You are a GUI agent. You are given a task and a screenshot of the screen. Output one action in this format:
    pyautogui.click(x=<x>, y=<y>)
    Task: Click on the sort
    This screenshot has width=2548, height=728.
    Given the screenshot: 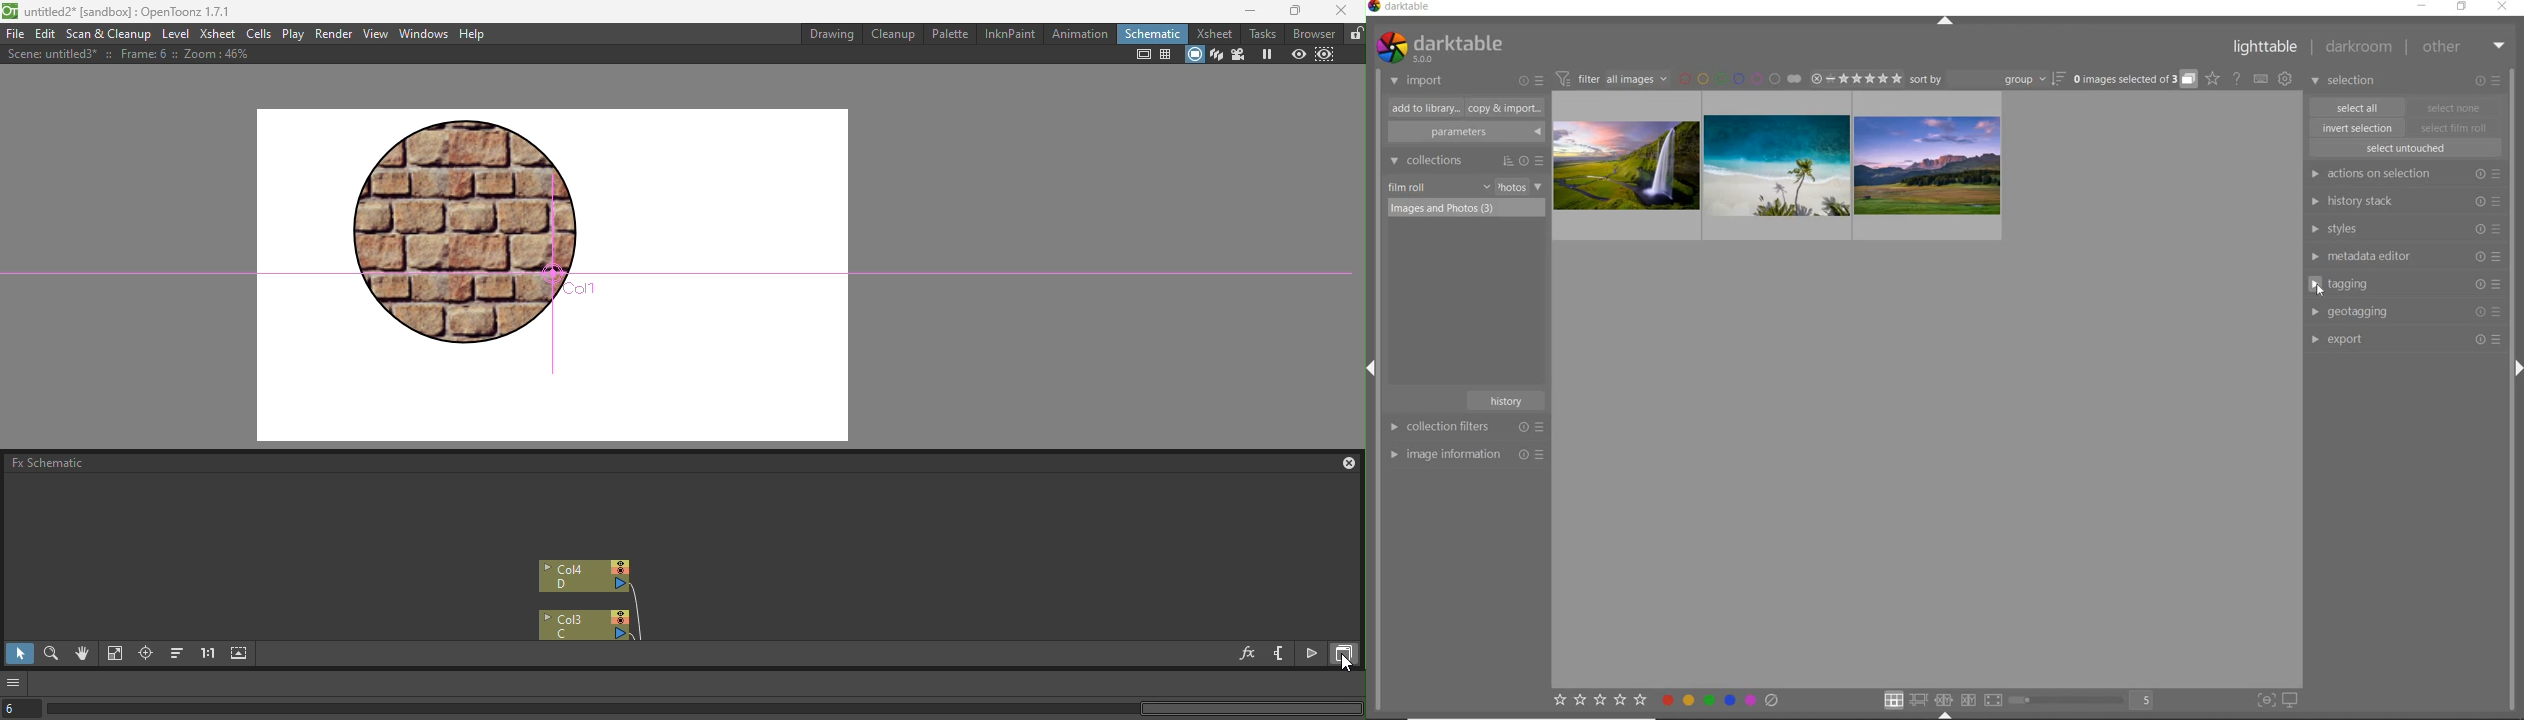 What is the action you would take?
    pyautogui.click(x=1988, y=79)
    